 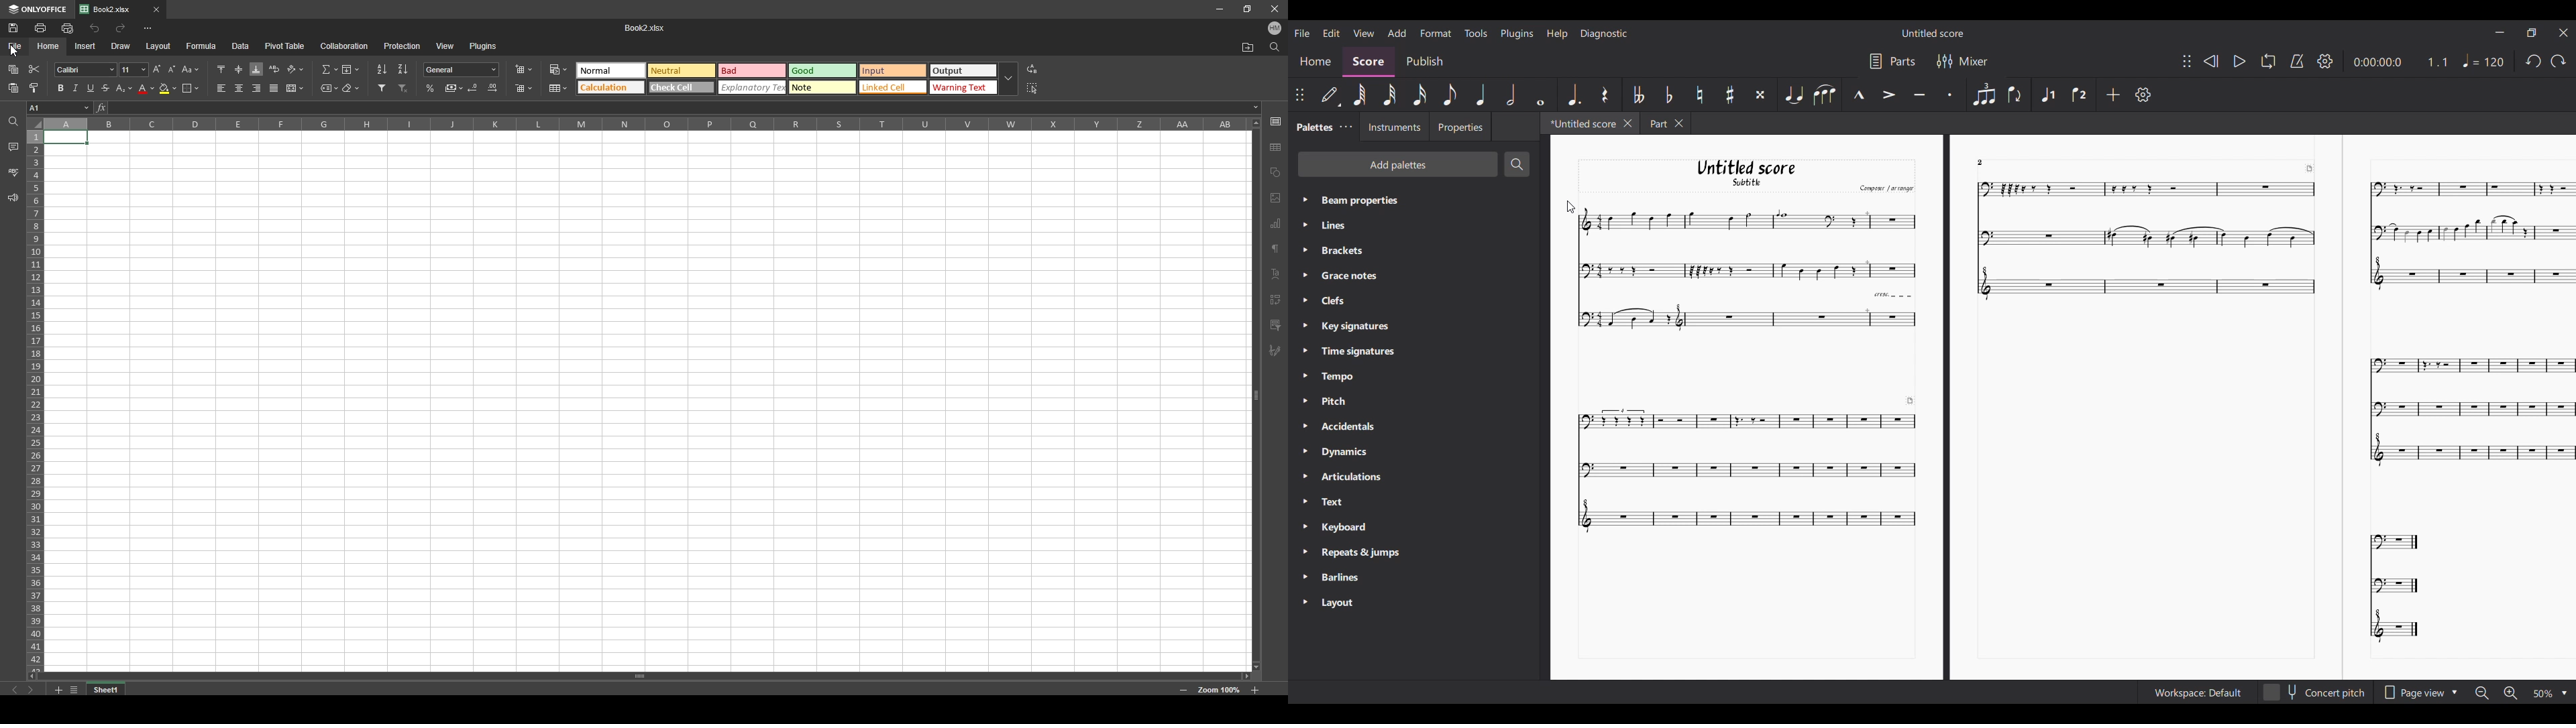 I want to click on align top, so click(x=221, y=68).